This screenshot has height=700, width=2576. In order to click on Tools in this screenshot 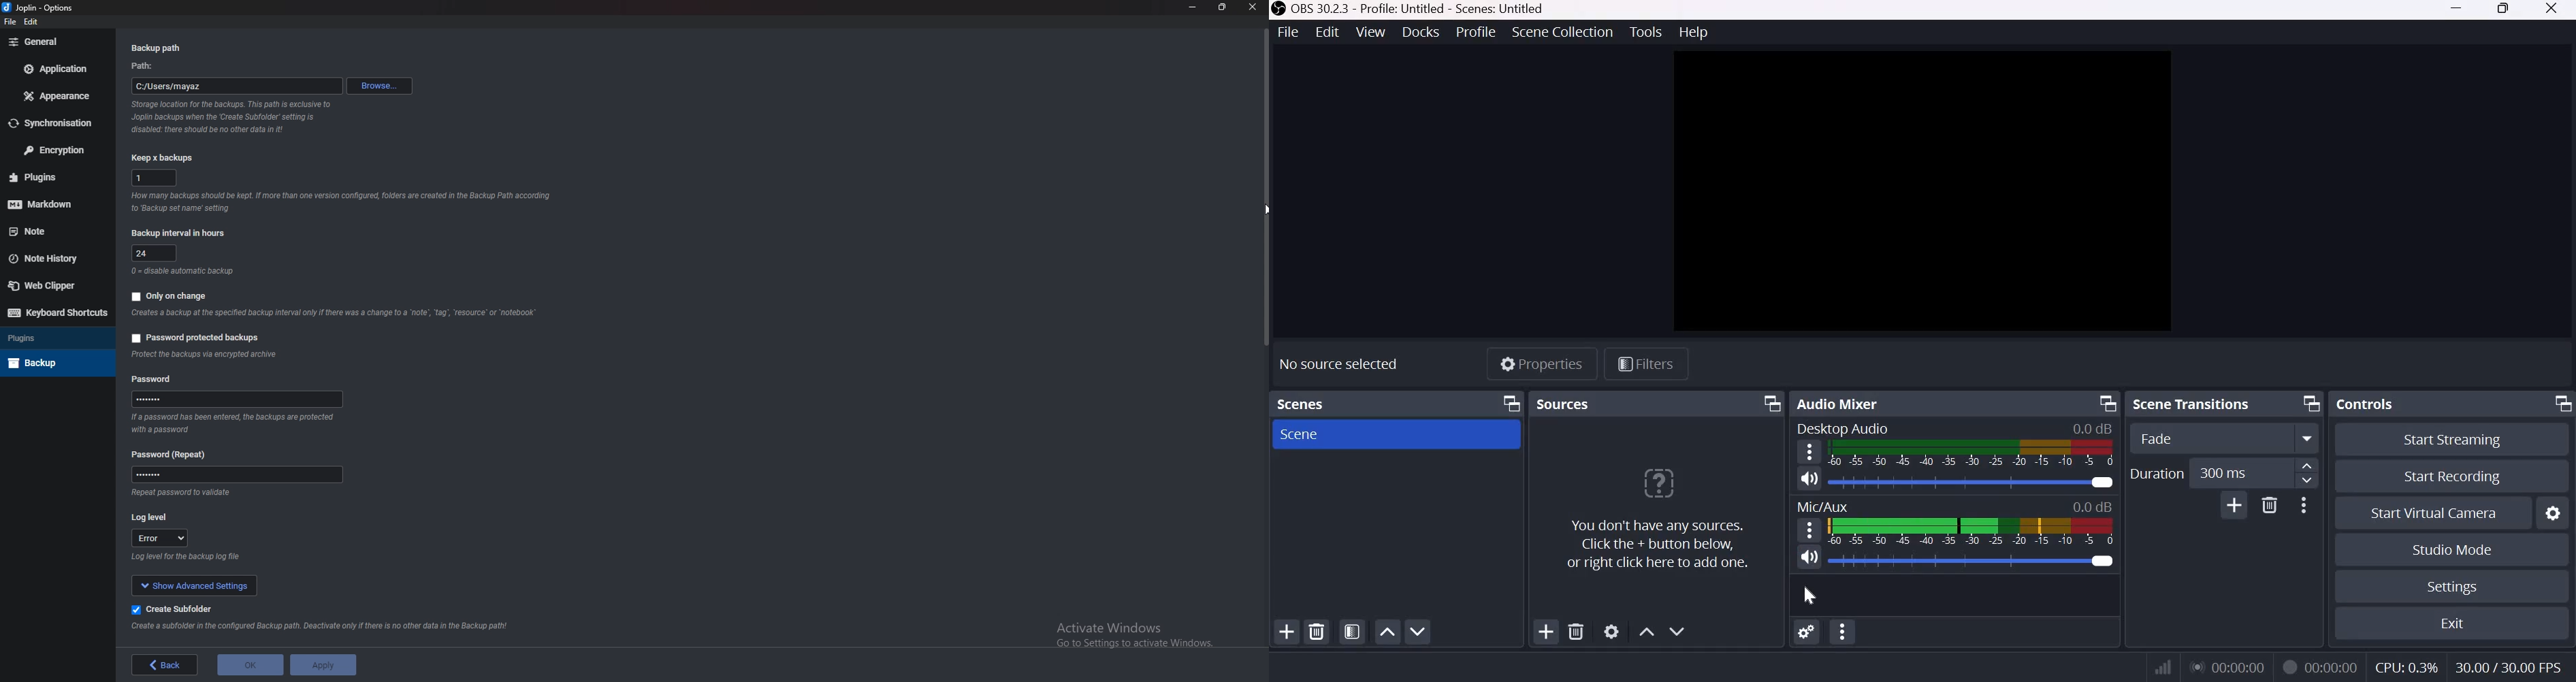, I will do `click(1646, 31)`.